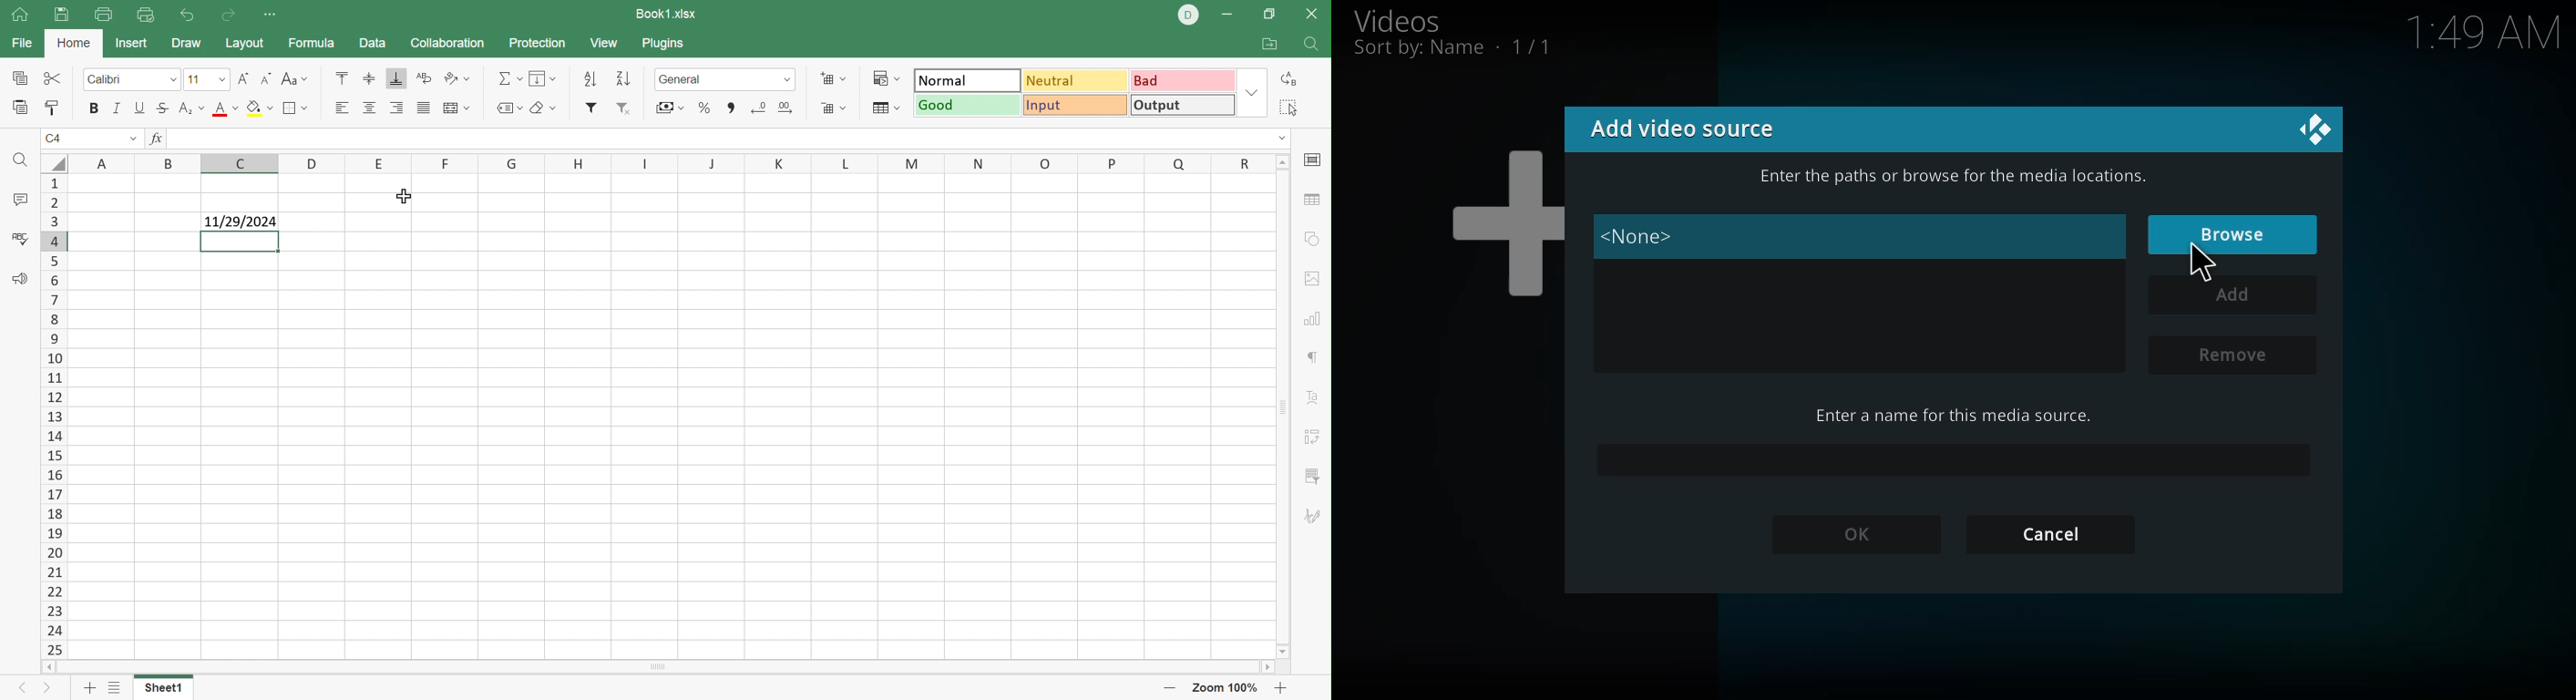  I want to click on Remove filter, so click(626, 108).